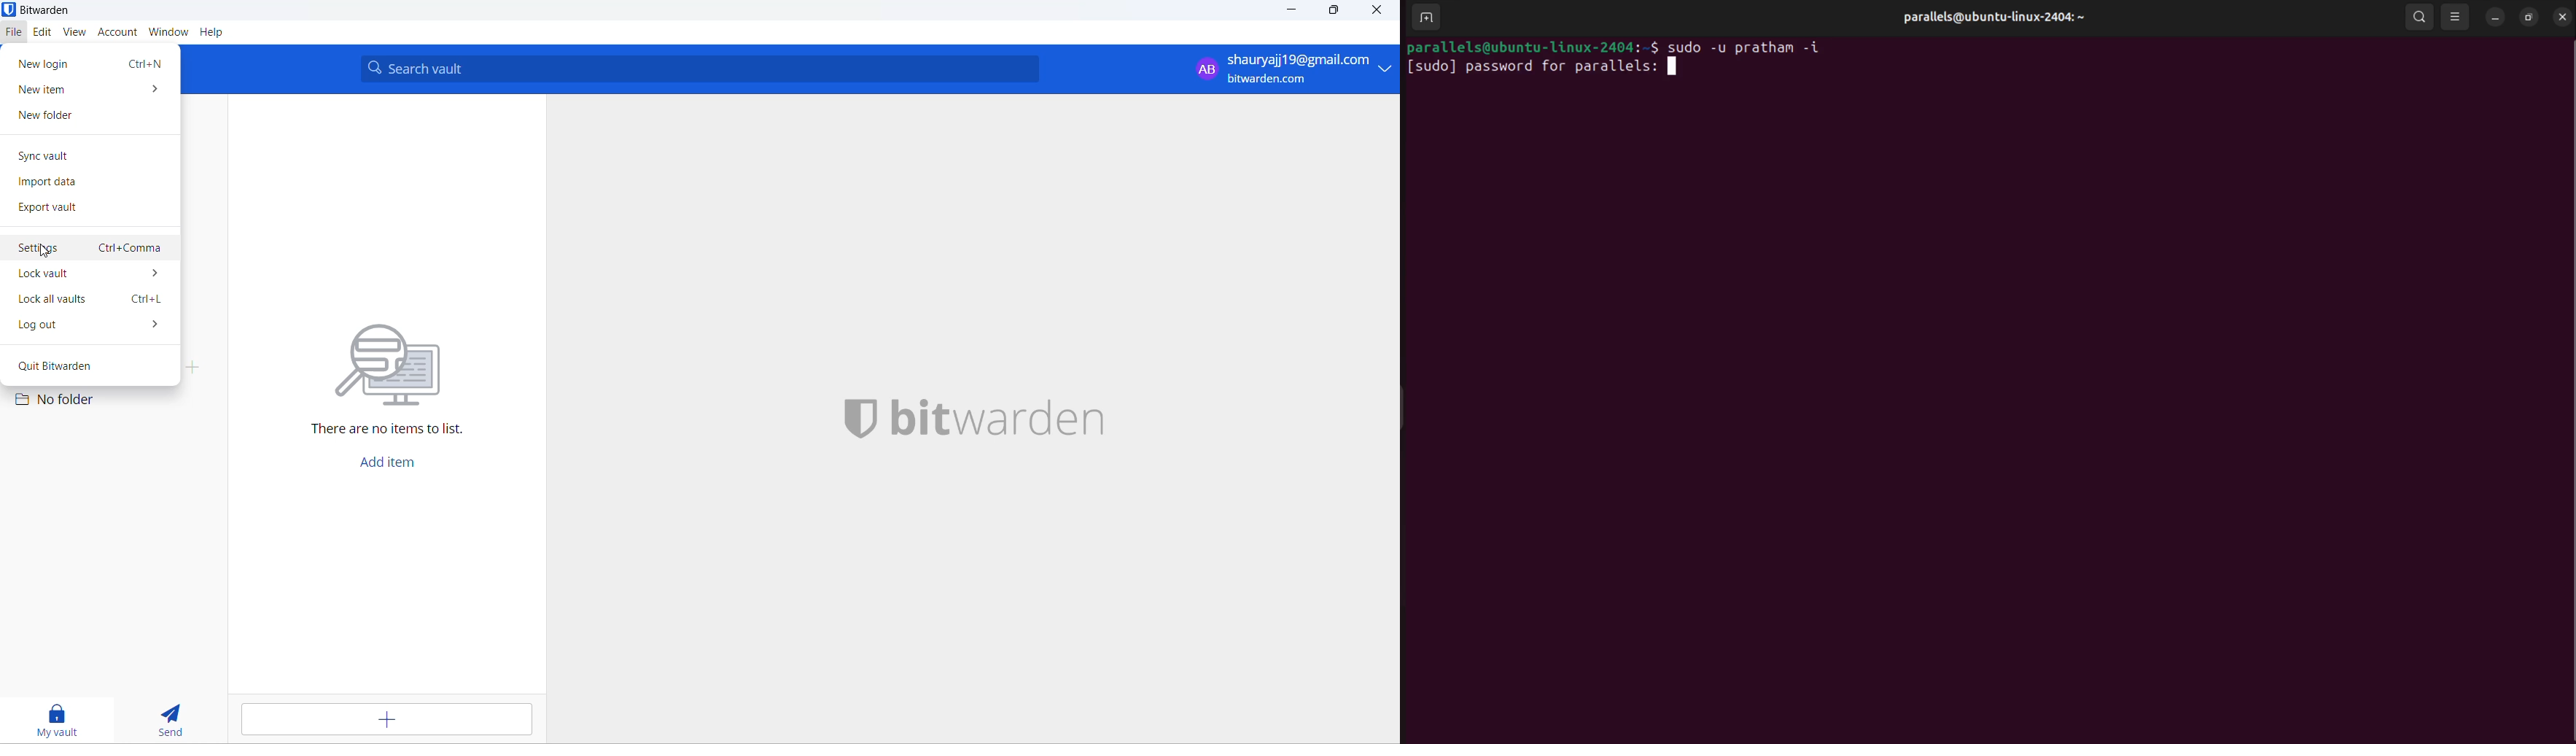  I want to click on search box, so click(707, 69).